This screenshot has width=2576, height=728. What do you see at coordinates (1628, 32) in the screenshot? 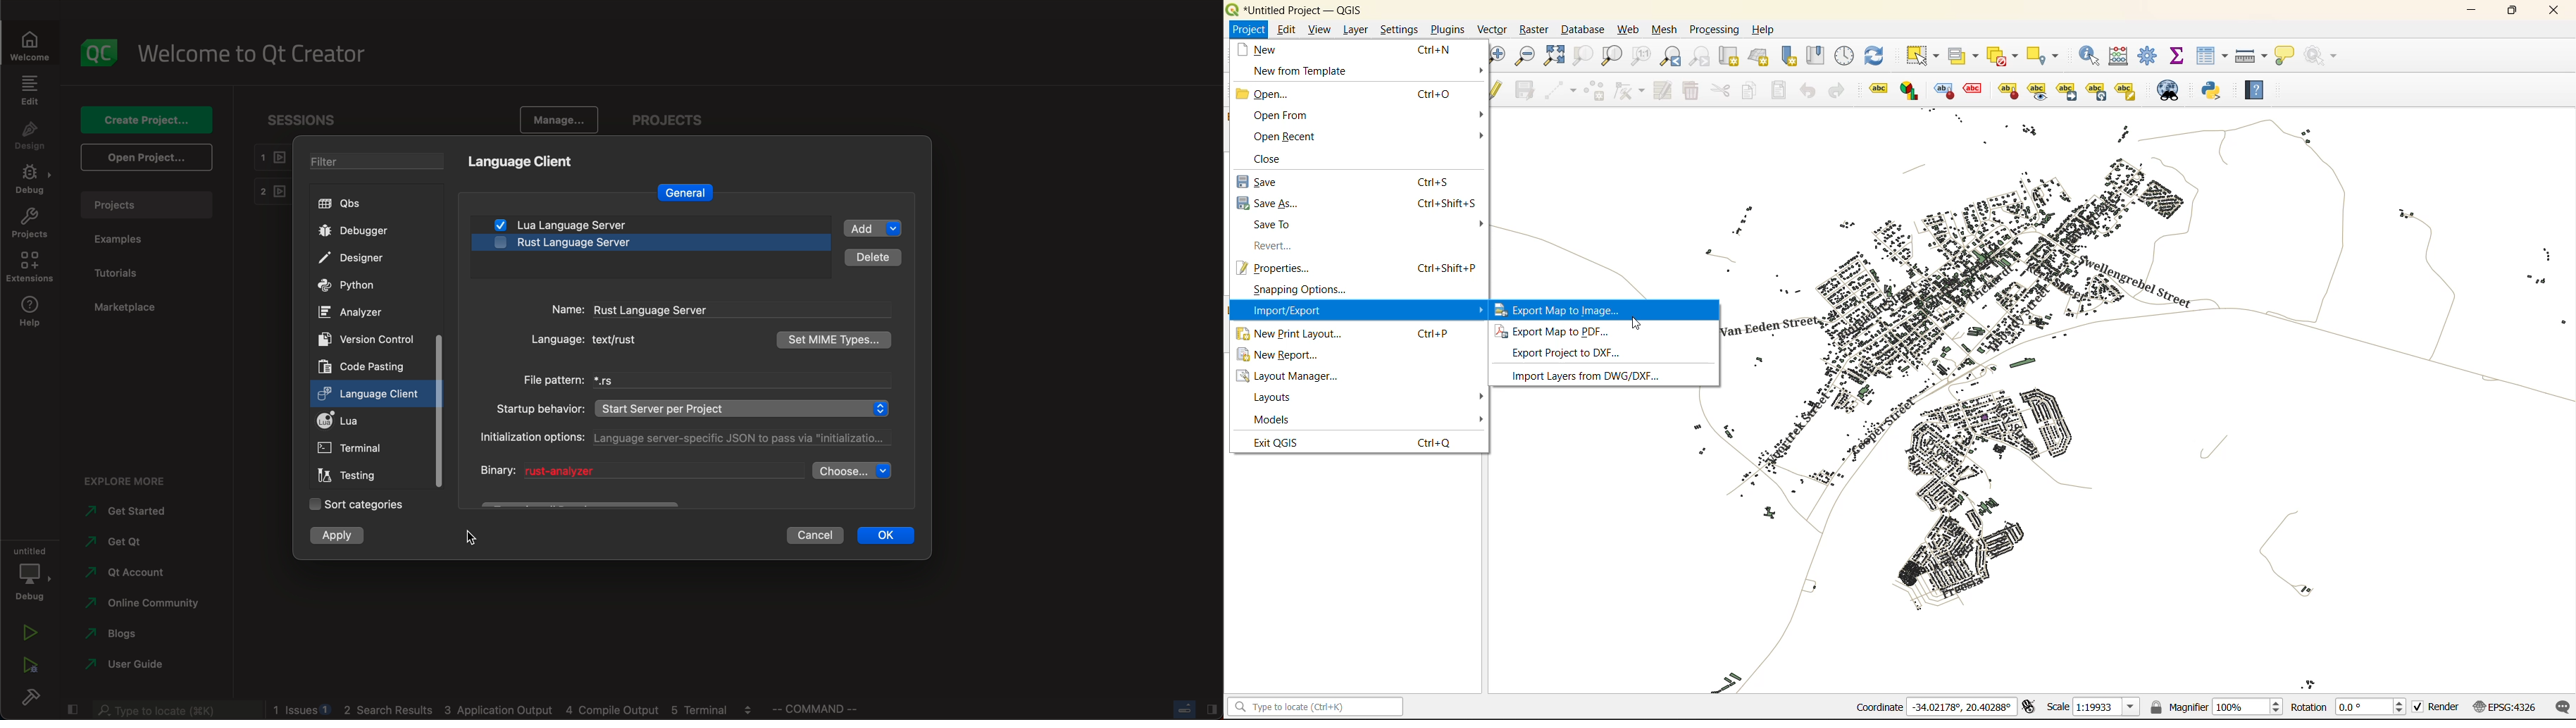
I see `web` at bounding box center [1628, 32].